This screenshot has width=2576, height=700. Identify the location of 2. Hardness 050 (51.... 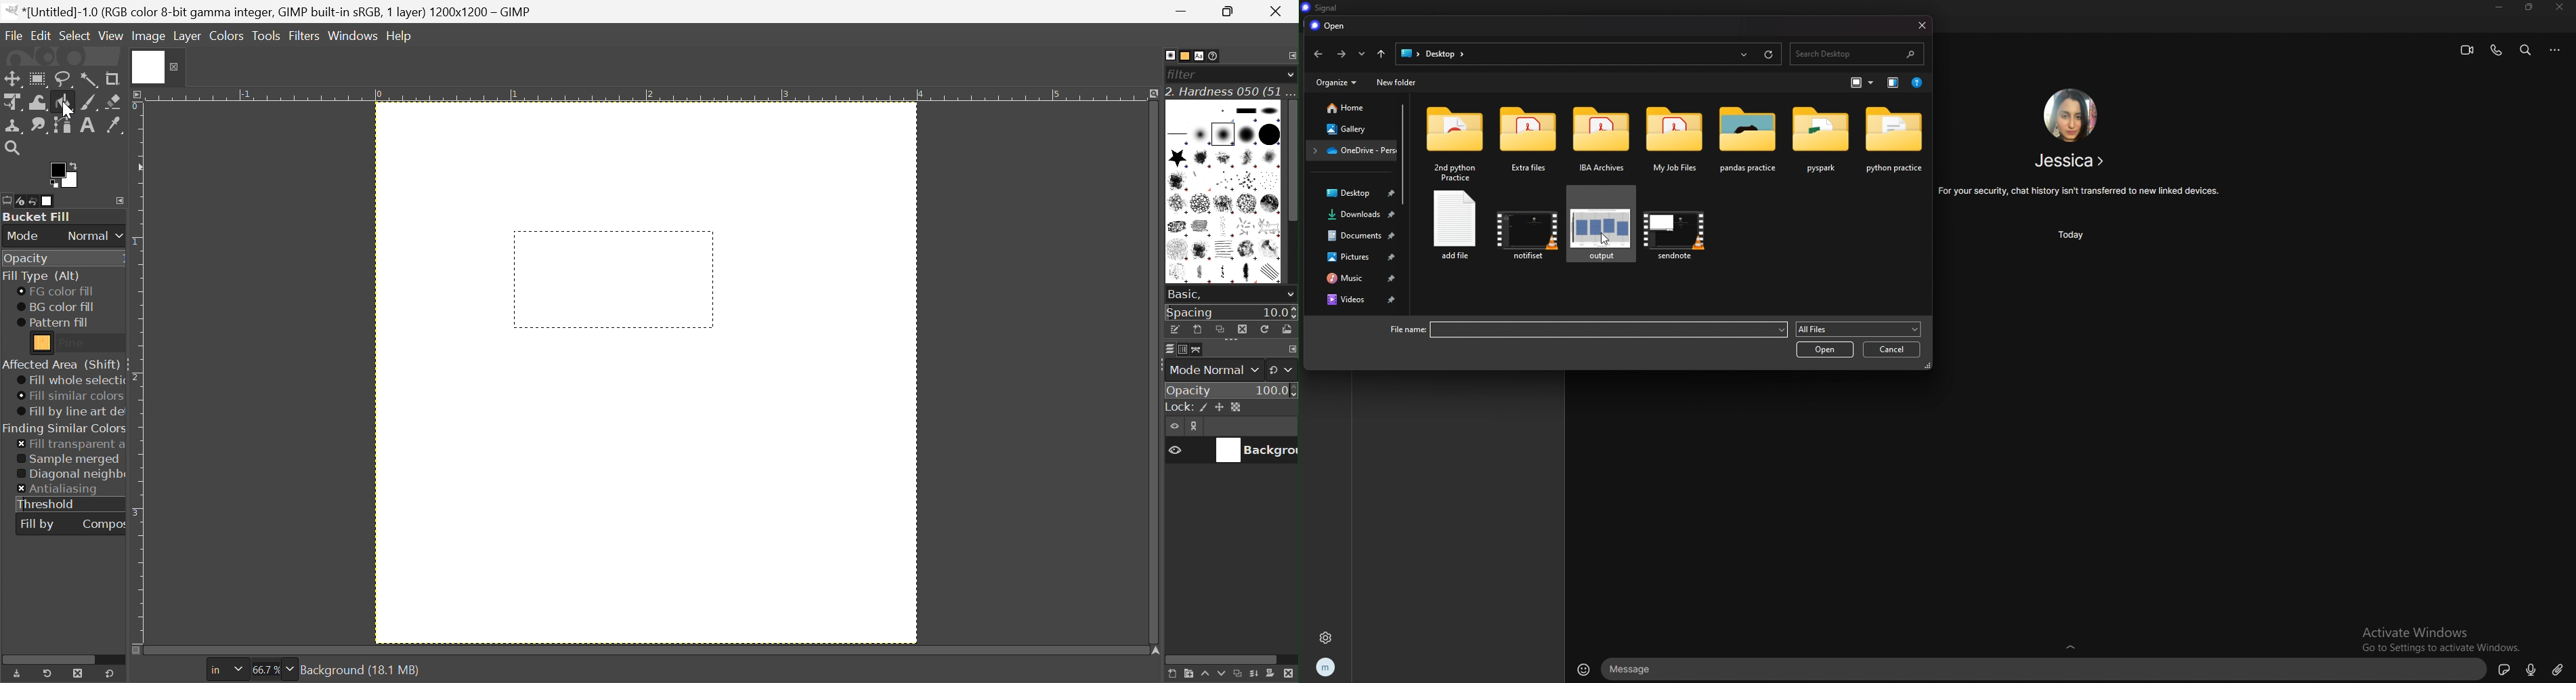
(1230, 91).